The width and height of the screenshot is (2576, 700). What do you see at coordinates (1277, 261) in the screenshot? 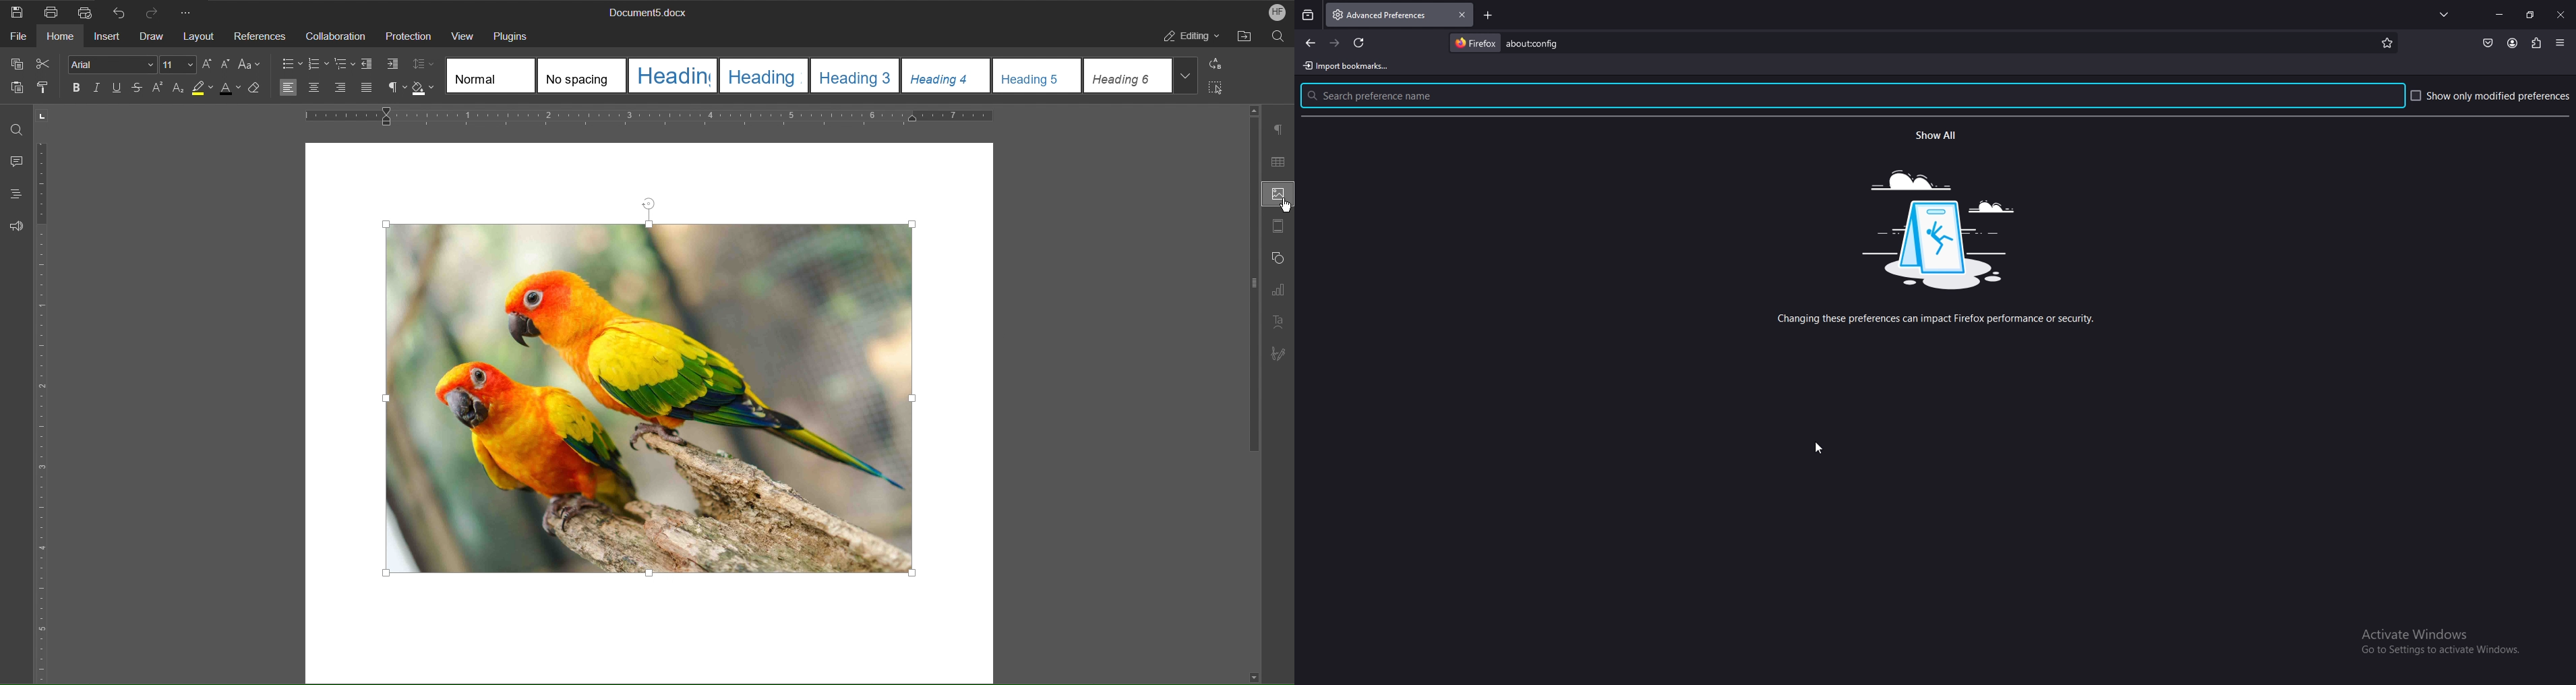
I see `Shape Settings` at bounding box center [1277, 261].